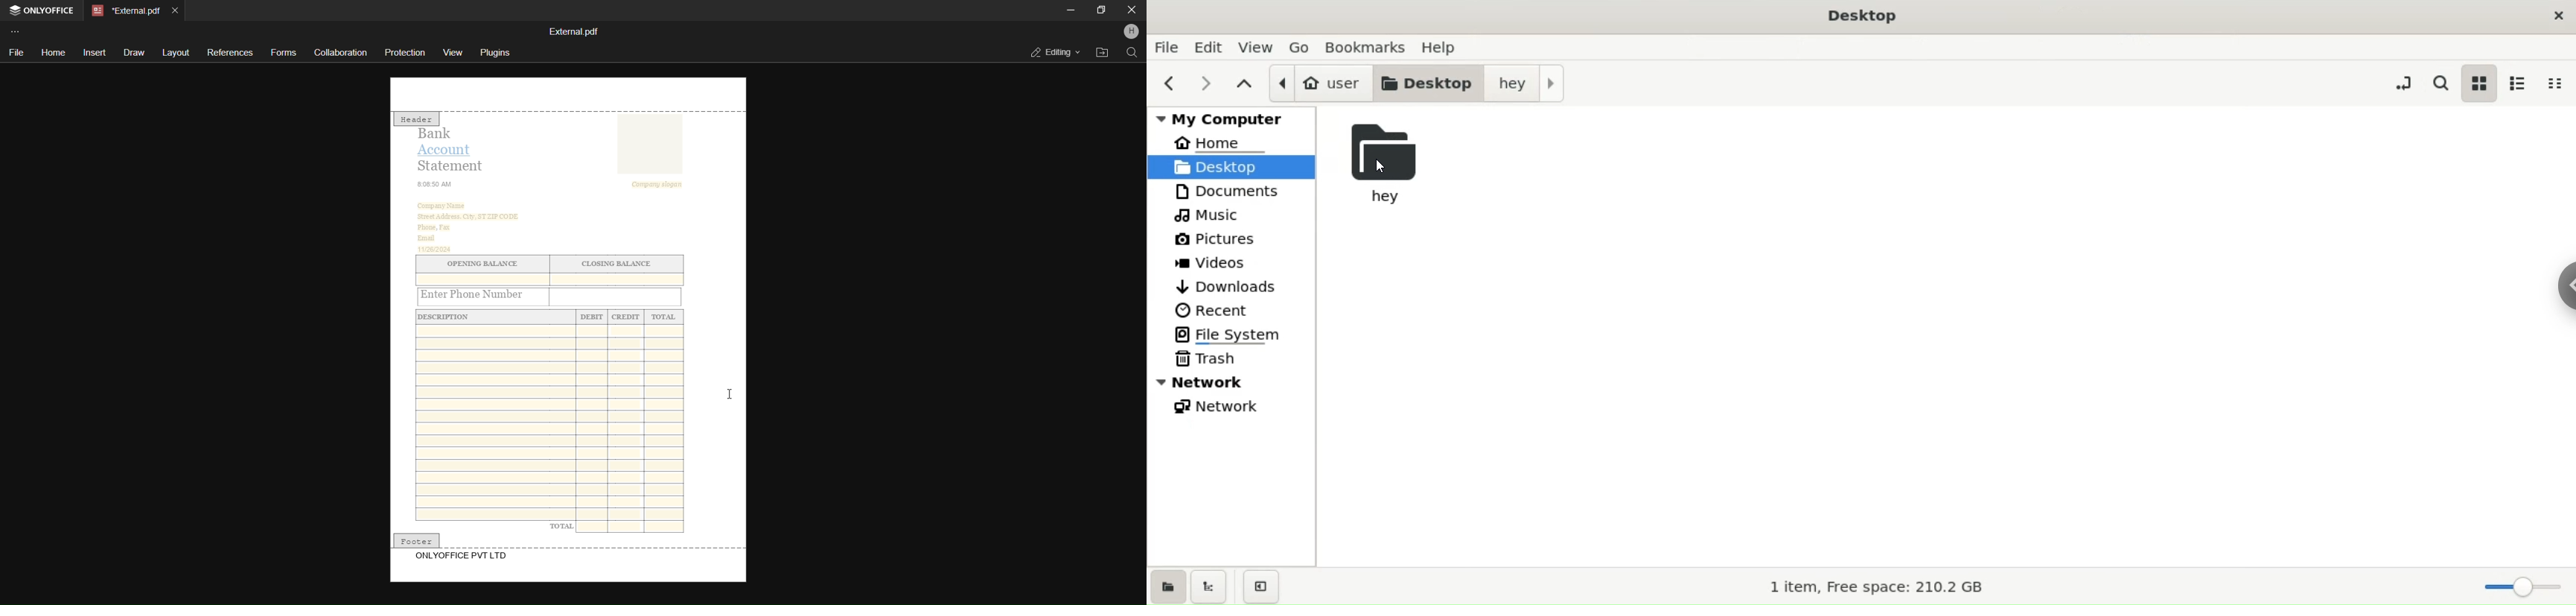  I want to click on references, so click(231, 51).